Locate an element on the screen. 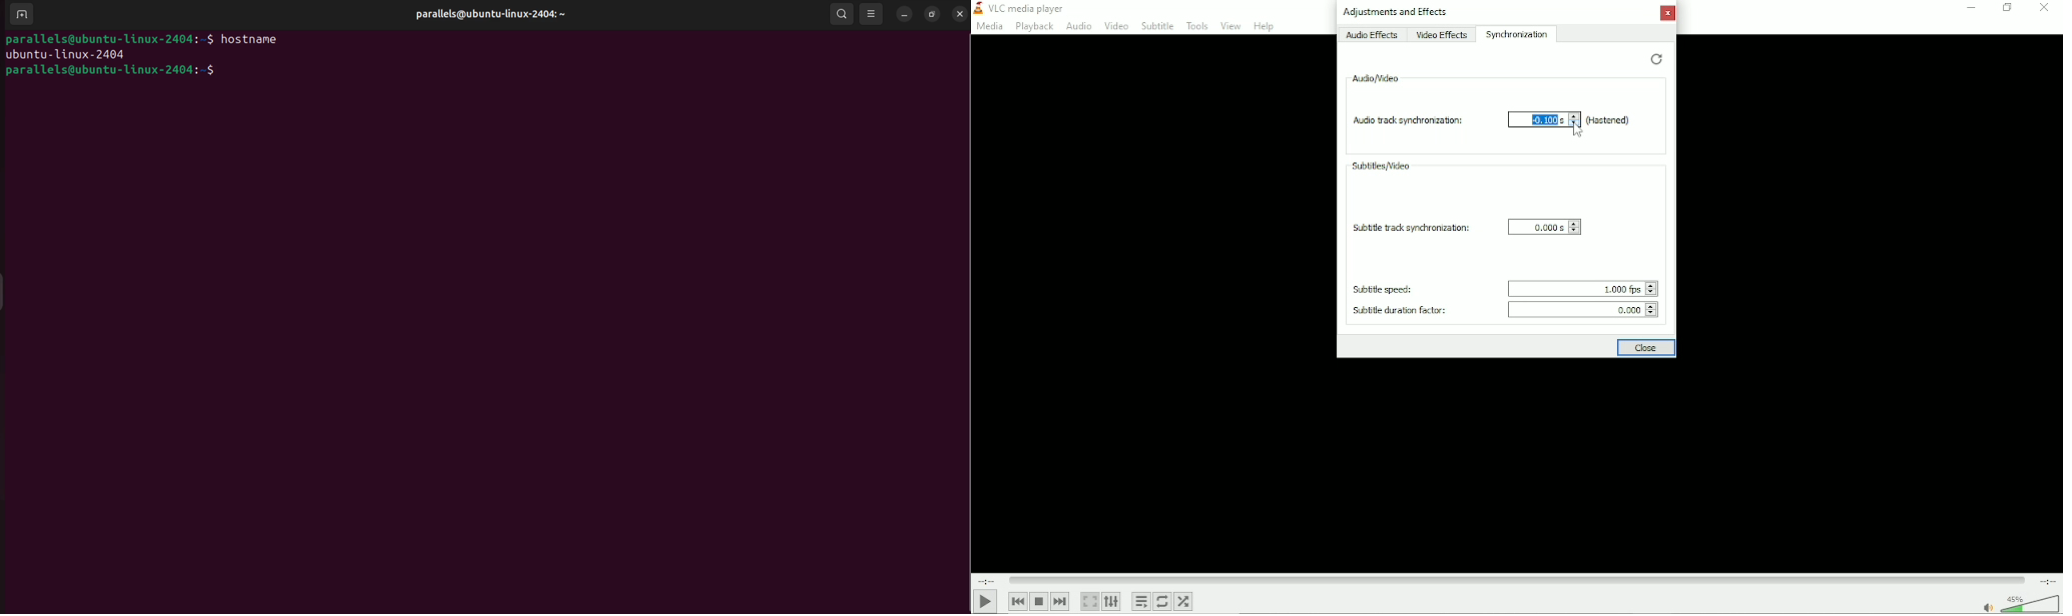 This screenshot has width=2072, height=616. Close is located at coordinates (1645, 348).